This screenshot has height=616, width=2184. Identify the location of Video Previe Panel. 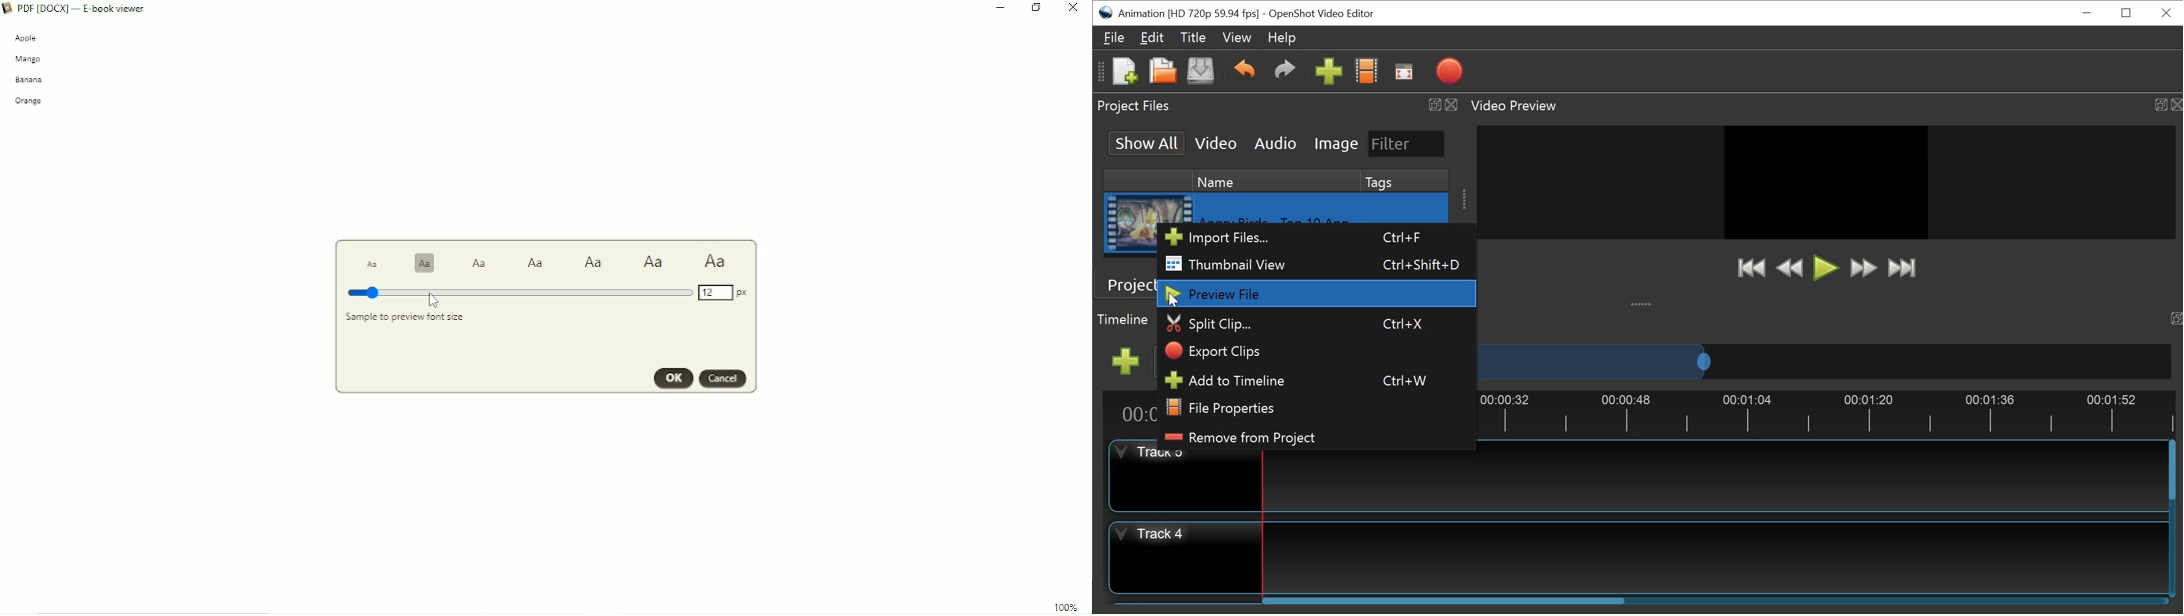
(1521, 105).